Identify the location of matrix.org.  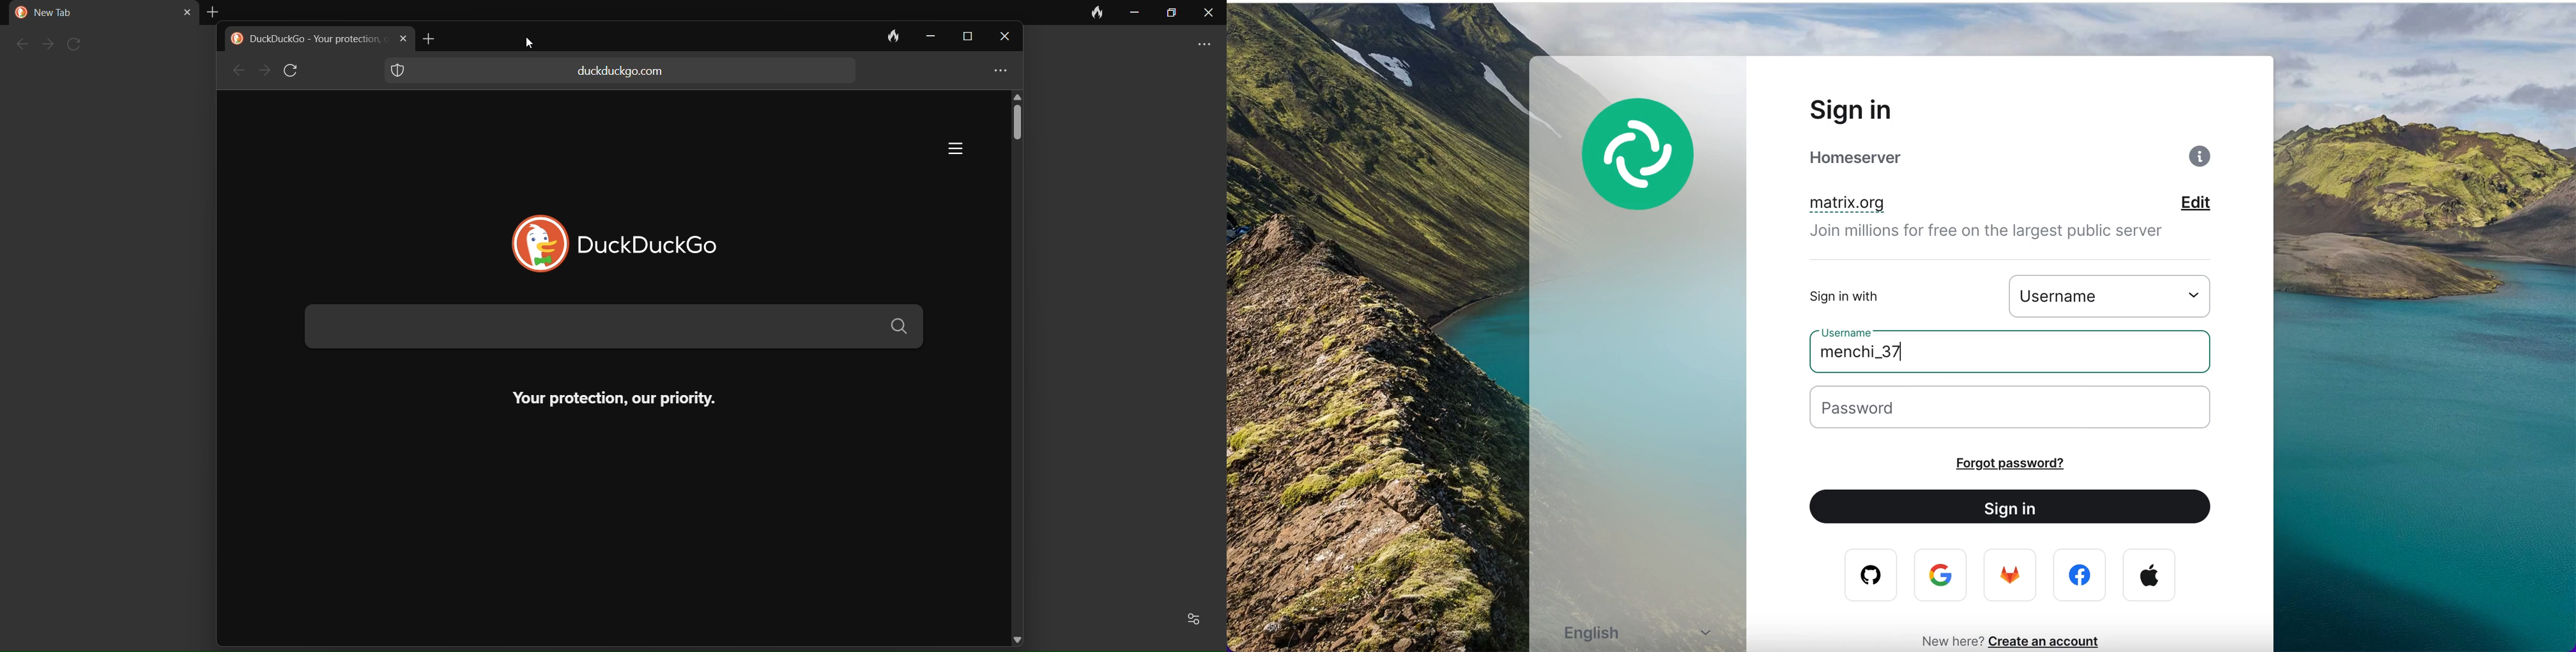
(1902, 205).